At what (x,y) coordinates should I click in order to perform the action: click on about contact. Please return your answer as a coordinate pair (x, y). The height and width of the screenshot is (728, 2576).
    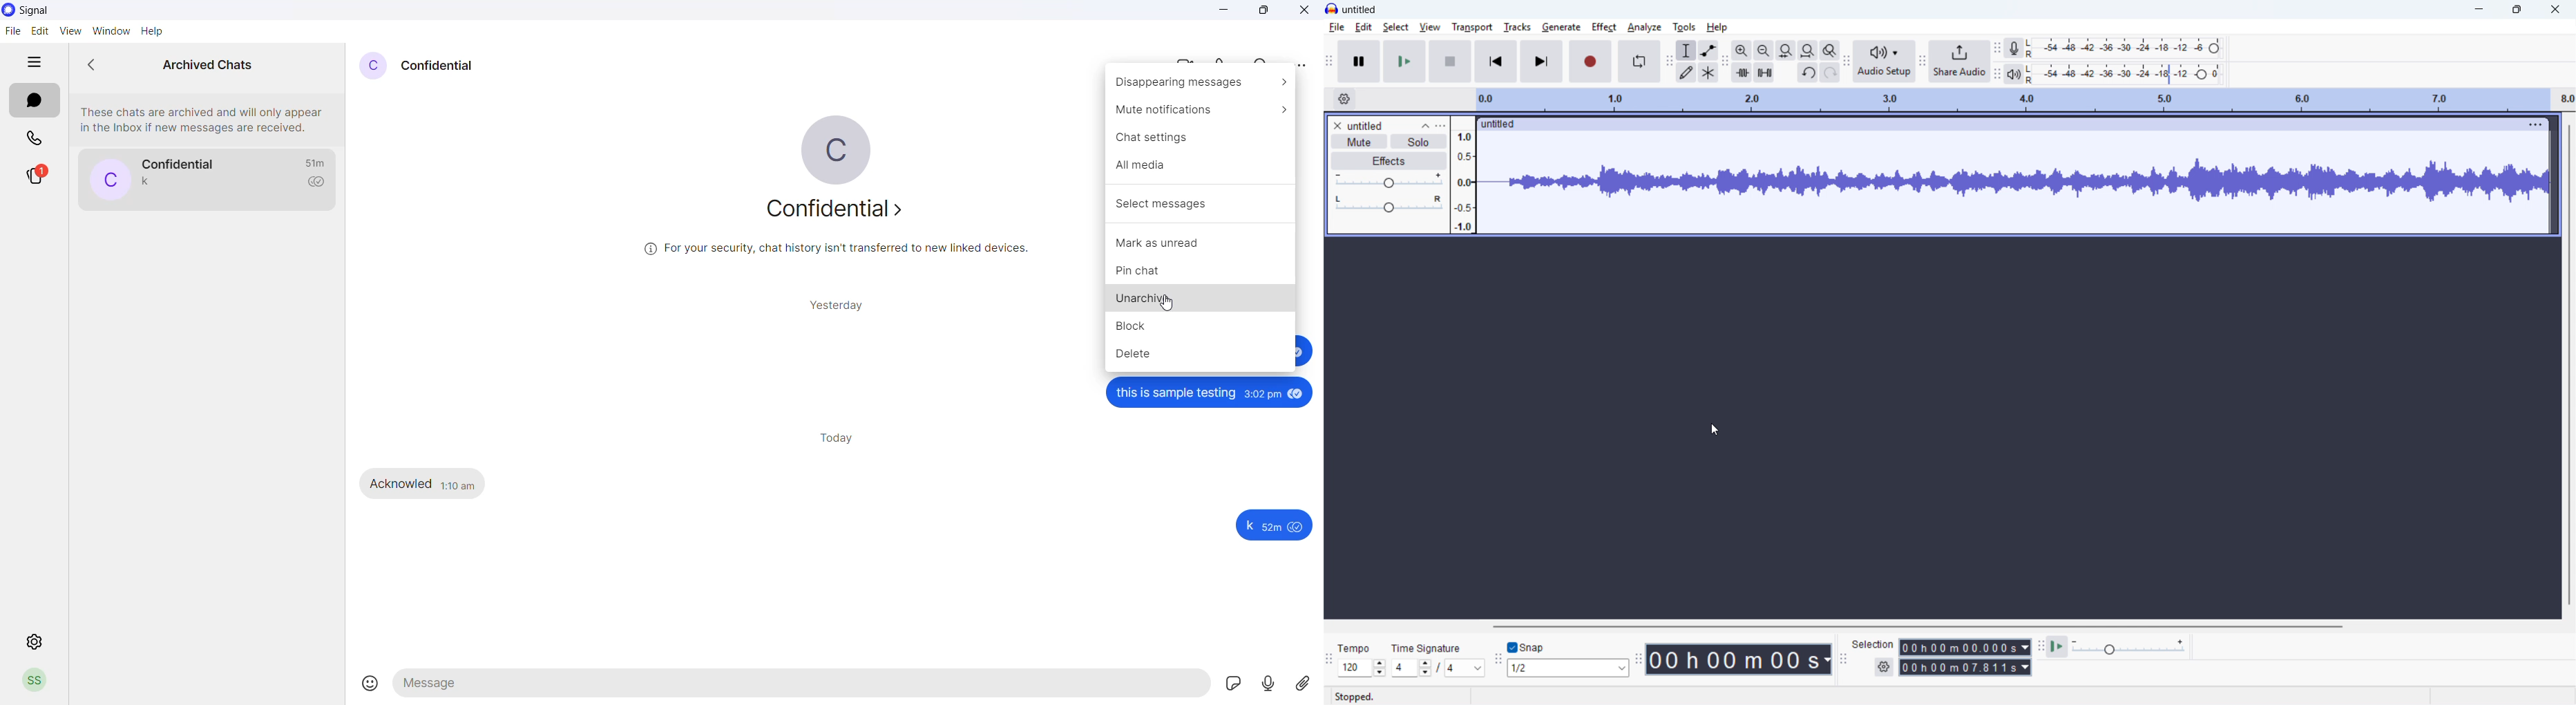
    Looking at the image, I should click on (838, 211).